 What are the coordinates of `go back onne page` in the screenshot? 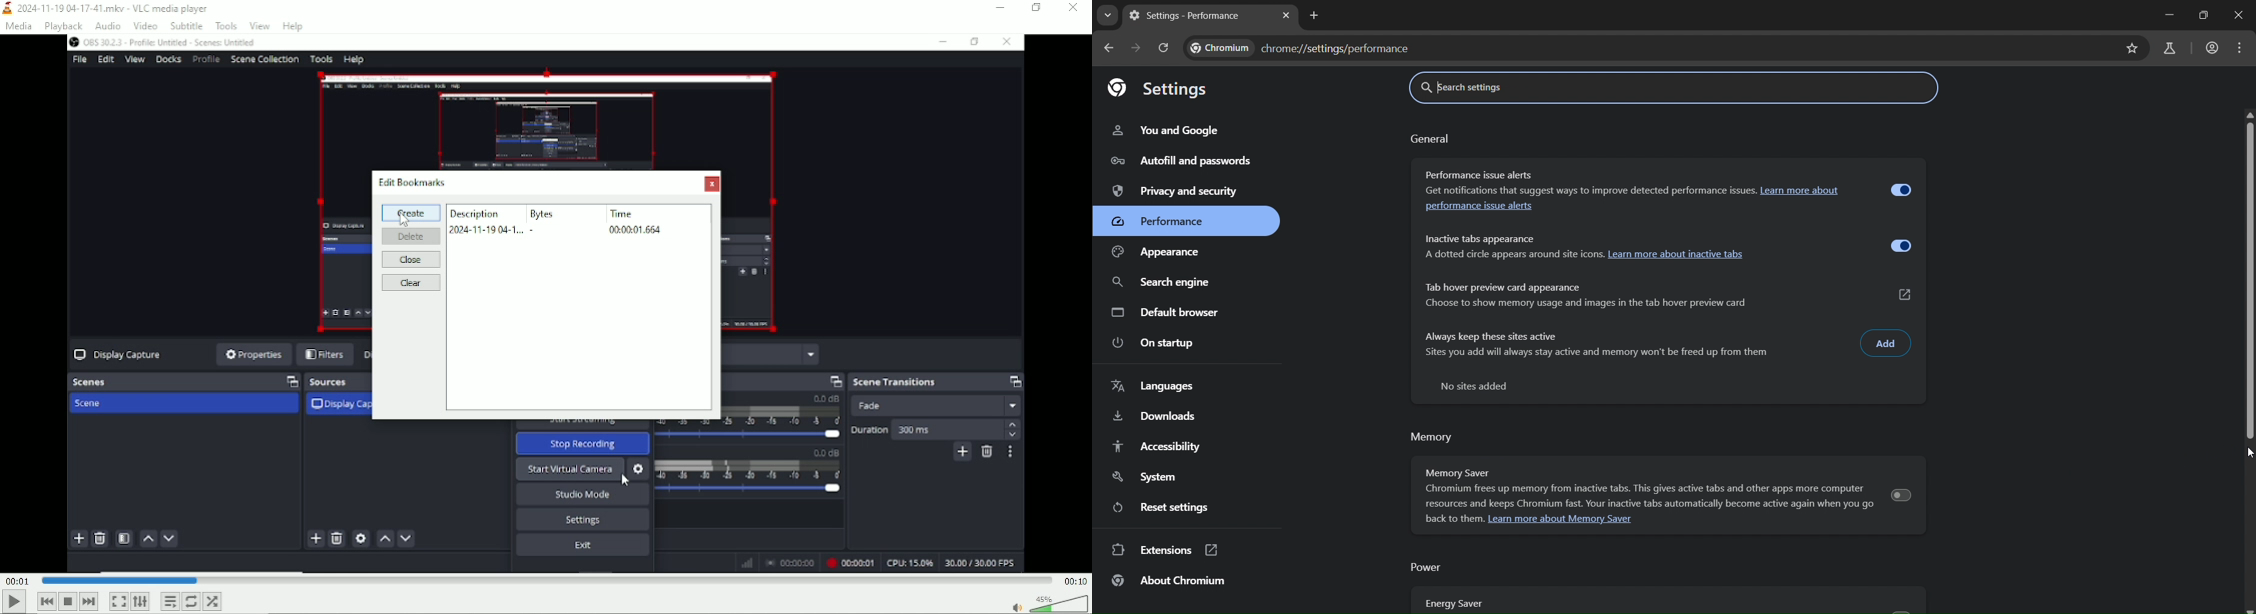 It's located at (1108, 47).